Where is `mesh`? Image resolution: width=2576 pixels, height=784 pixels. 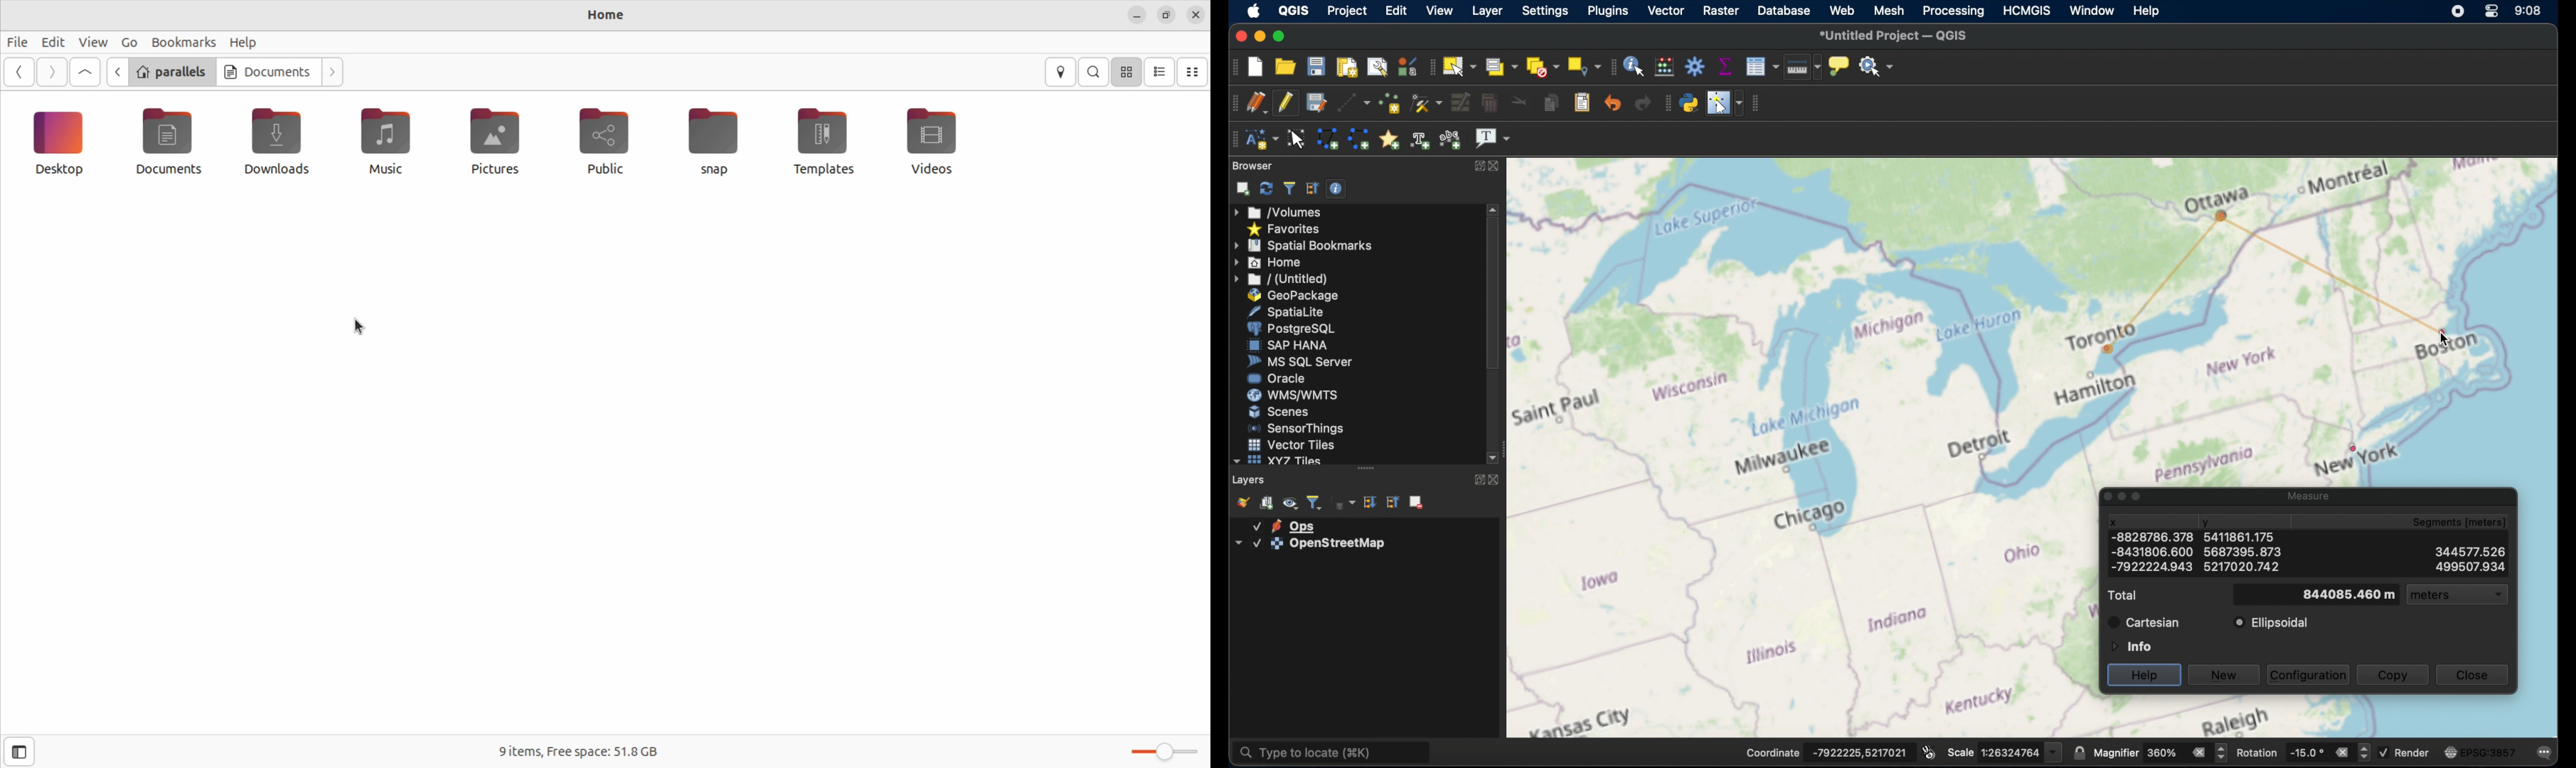
mesh is located at coordinates (1889, 11).